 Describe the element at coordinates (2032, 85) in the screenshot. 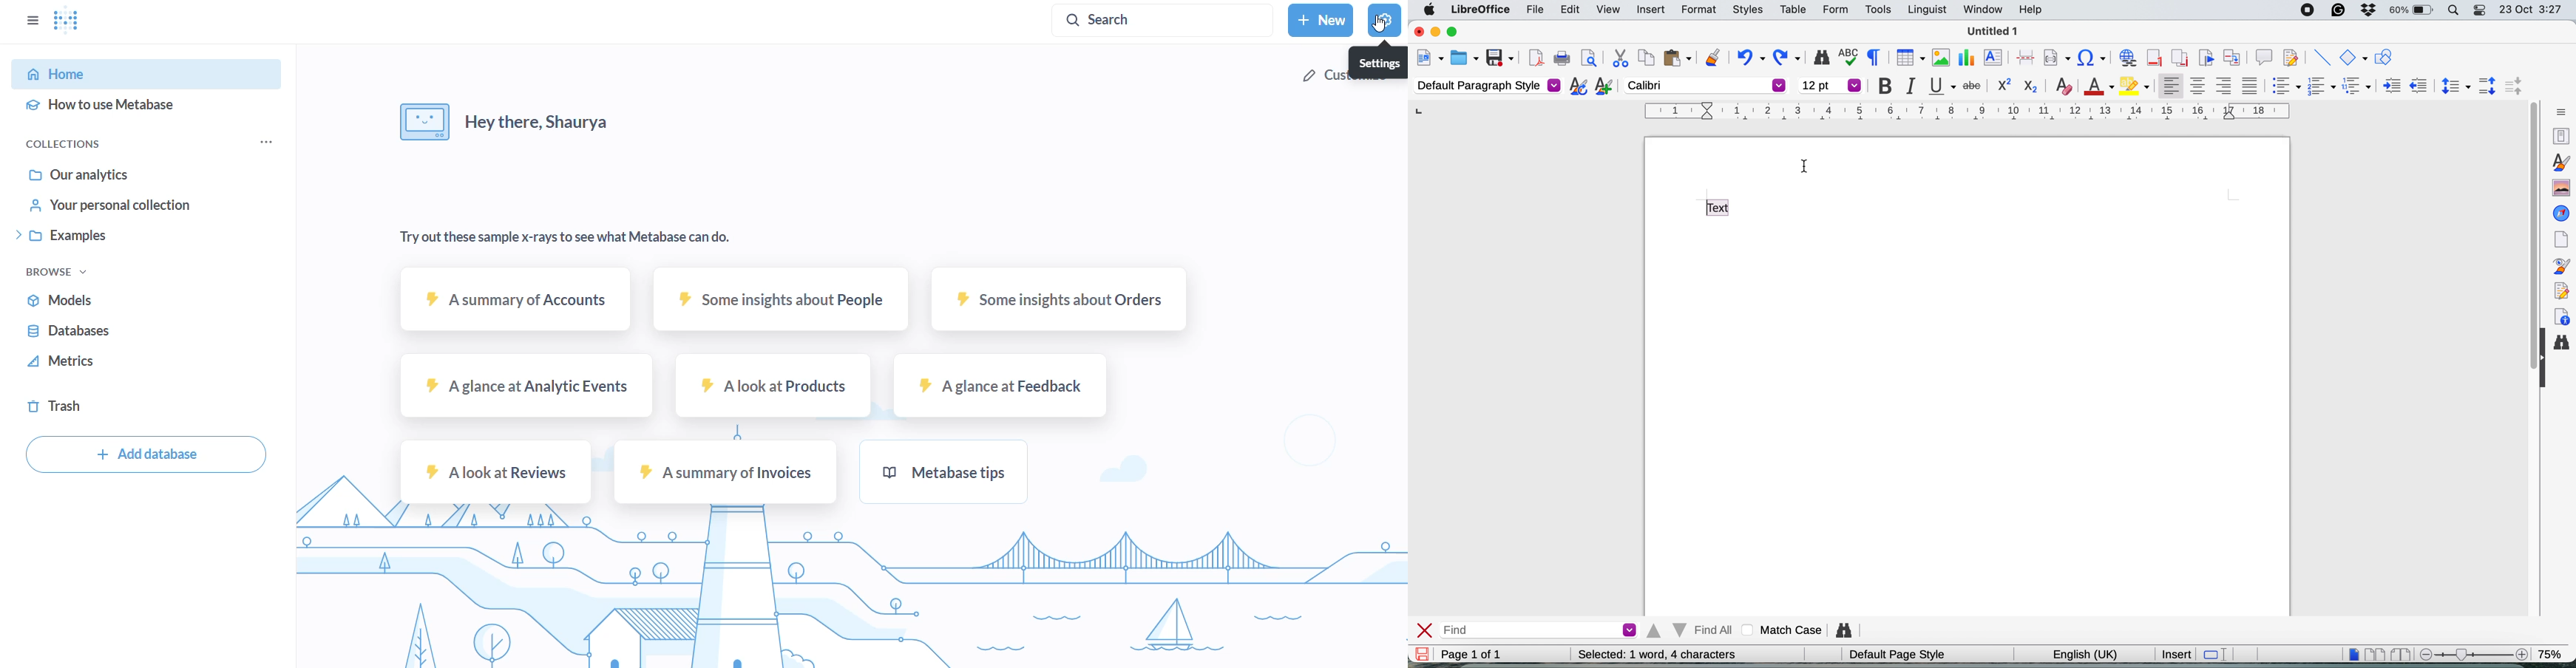

I see `sub script` at that location.